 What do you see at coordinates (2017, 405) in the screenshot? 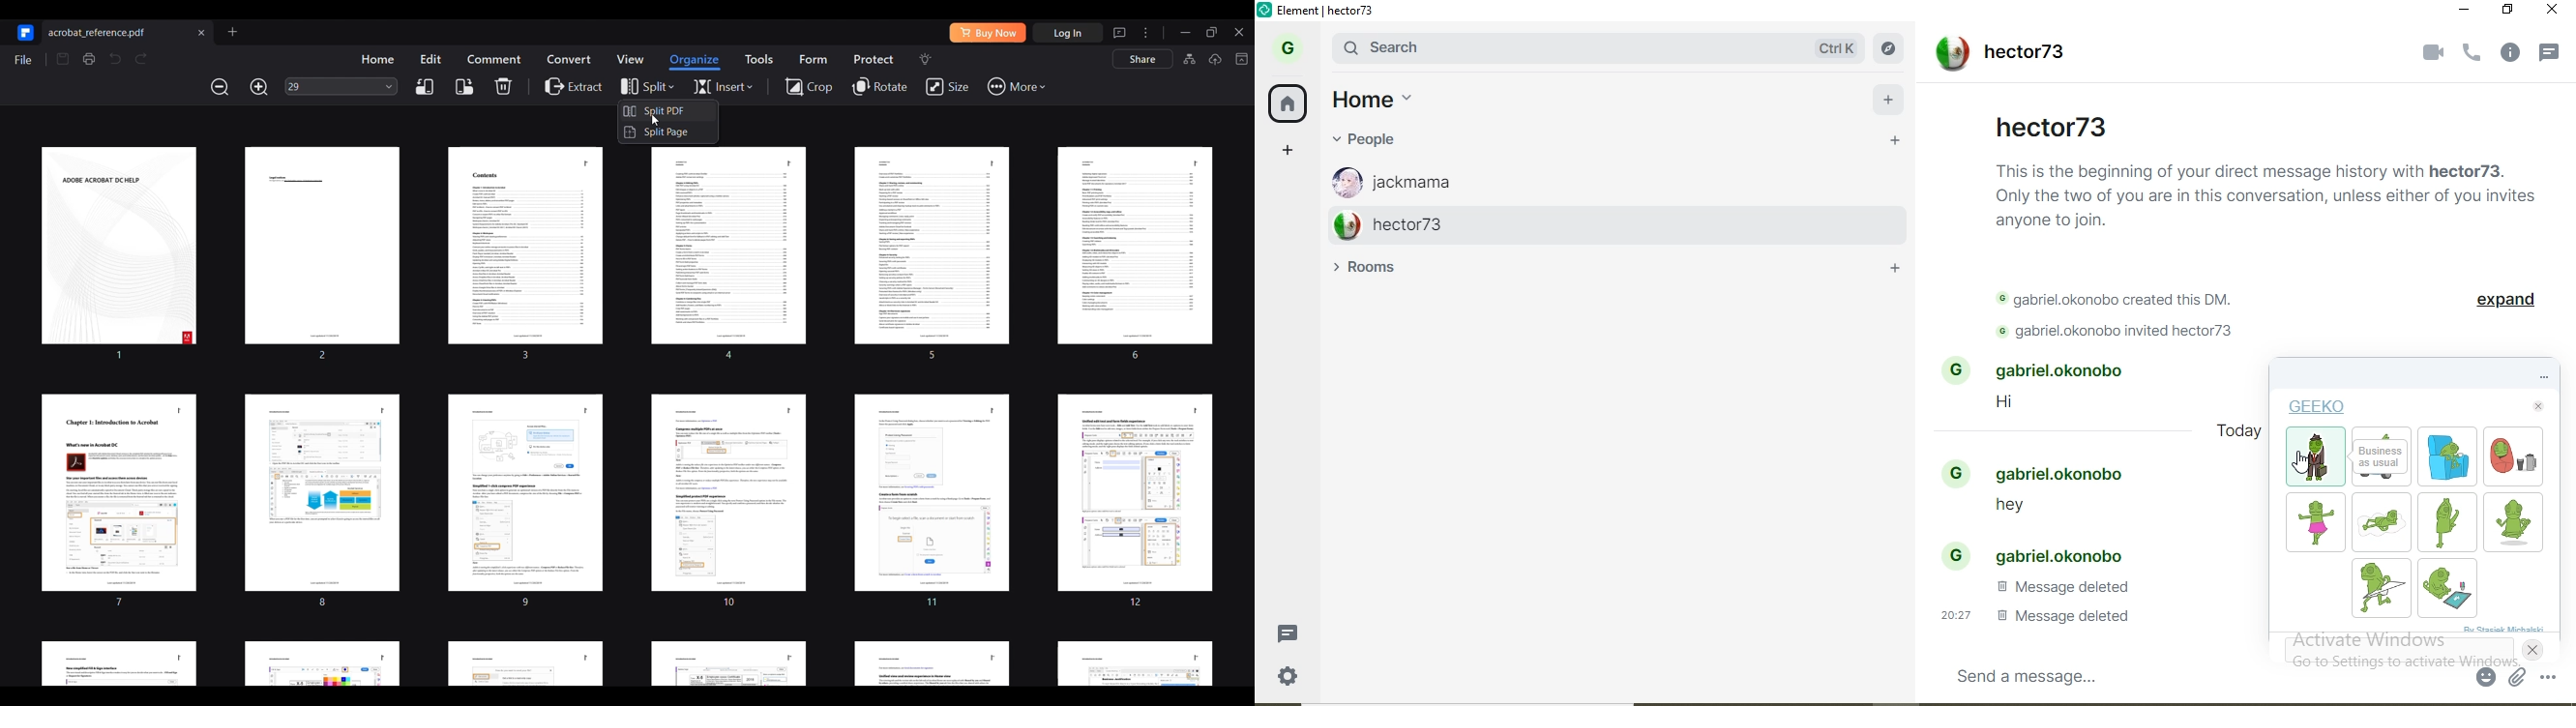
I see `Hi` at bounding box center [2017, 405].